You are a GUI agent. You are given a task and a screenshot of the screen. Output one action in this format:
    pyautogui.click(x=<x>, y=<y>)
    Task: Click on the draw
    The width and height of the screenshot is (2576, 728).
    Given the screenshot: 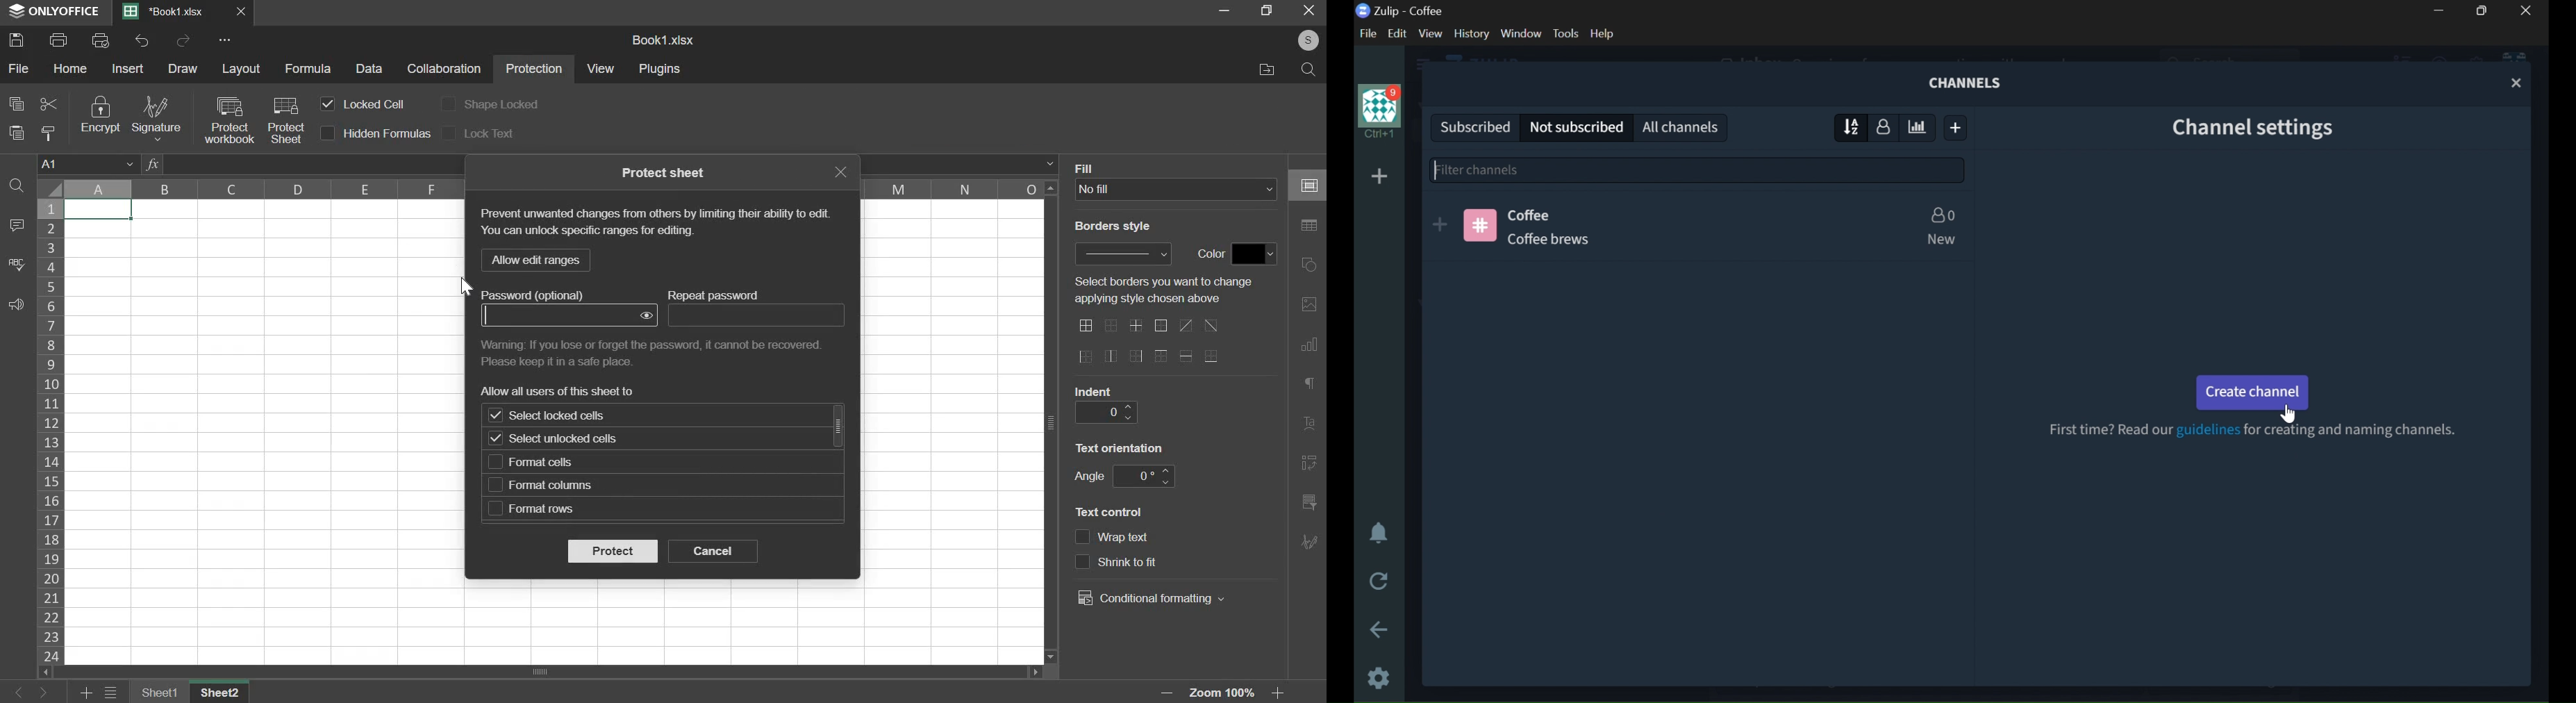 What is the action you would take?
    pyautogui.click(x=183, y=68)
    